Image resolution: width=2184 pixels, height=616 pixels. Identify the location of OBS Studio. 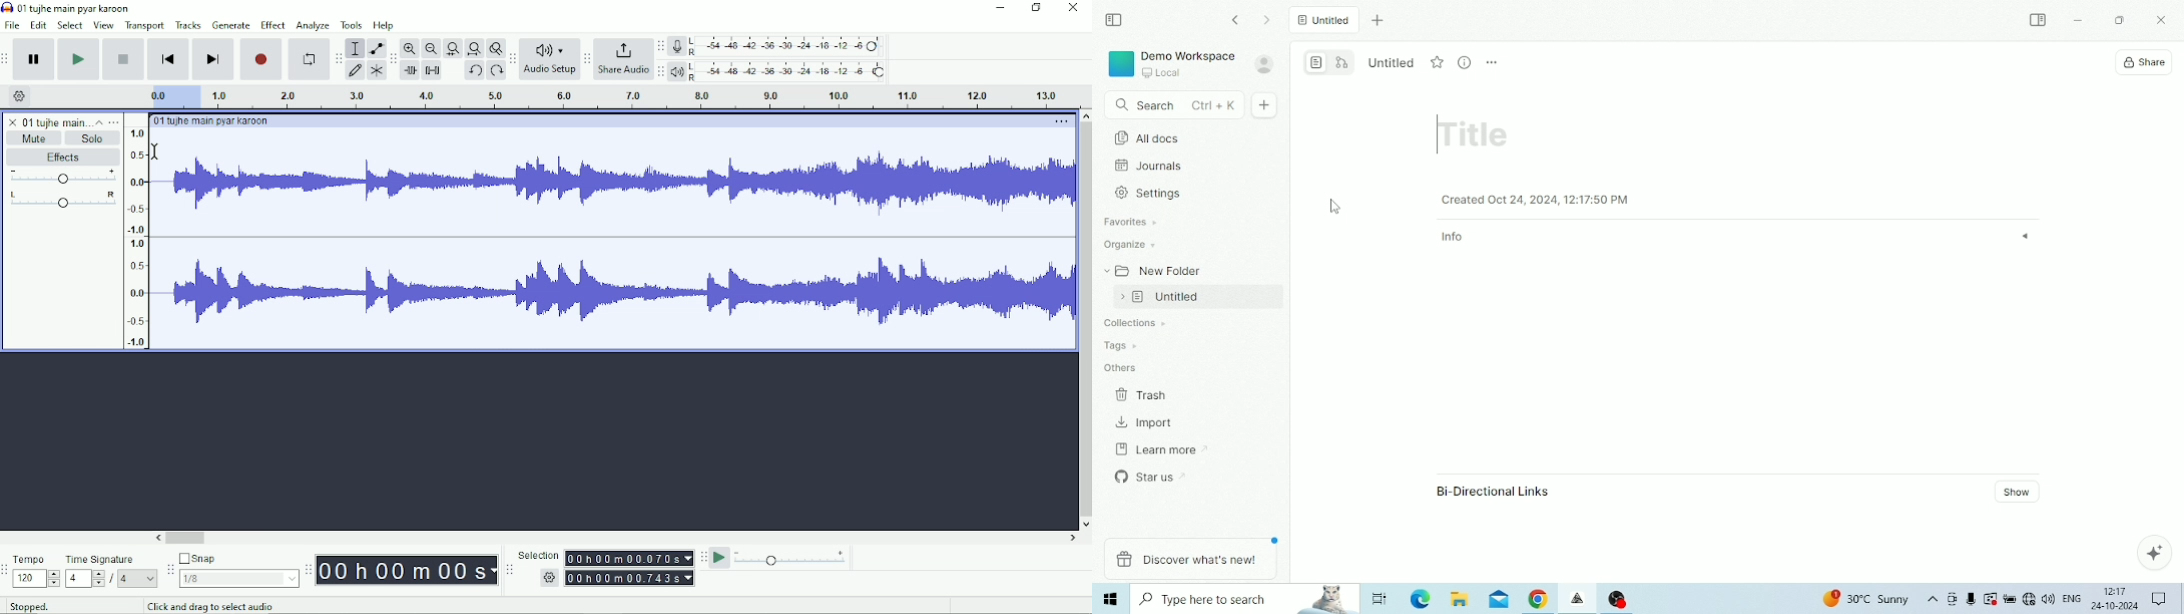
(1618, 598).